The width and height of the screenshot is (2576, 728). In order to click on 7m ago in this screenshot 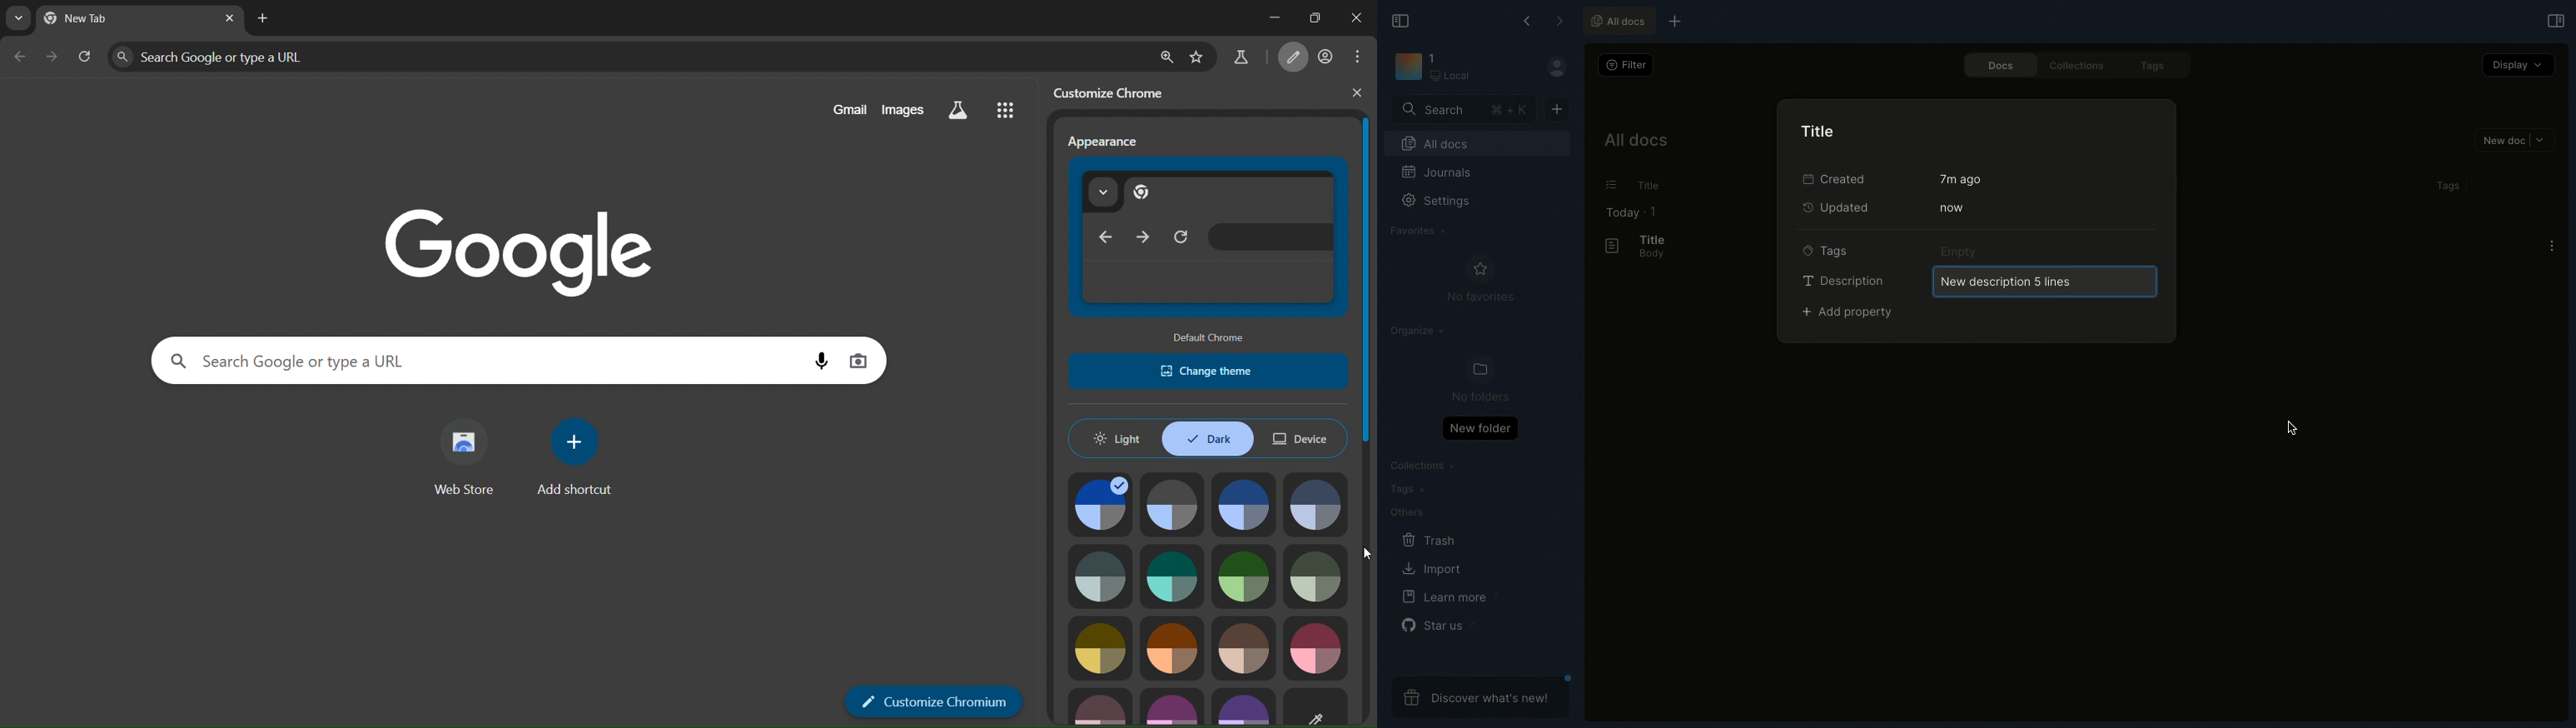, I will do `click(1963, 179)`.